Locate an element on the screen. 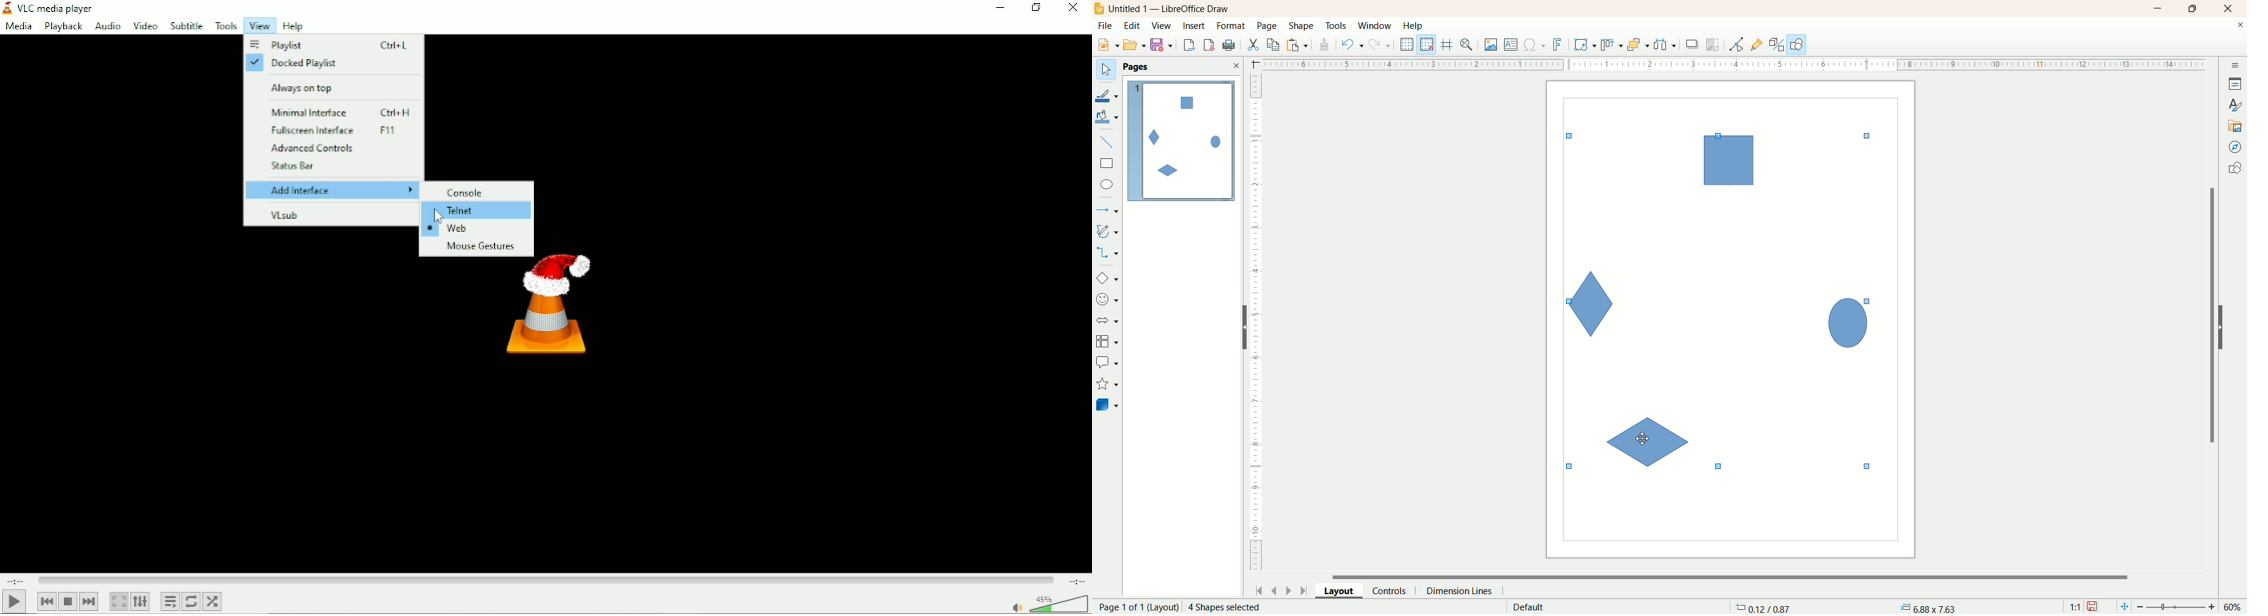  shadow is located at coordinates (1693, 44).